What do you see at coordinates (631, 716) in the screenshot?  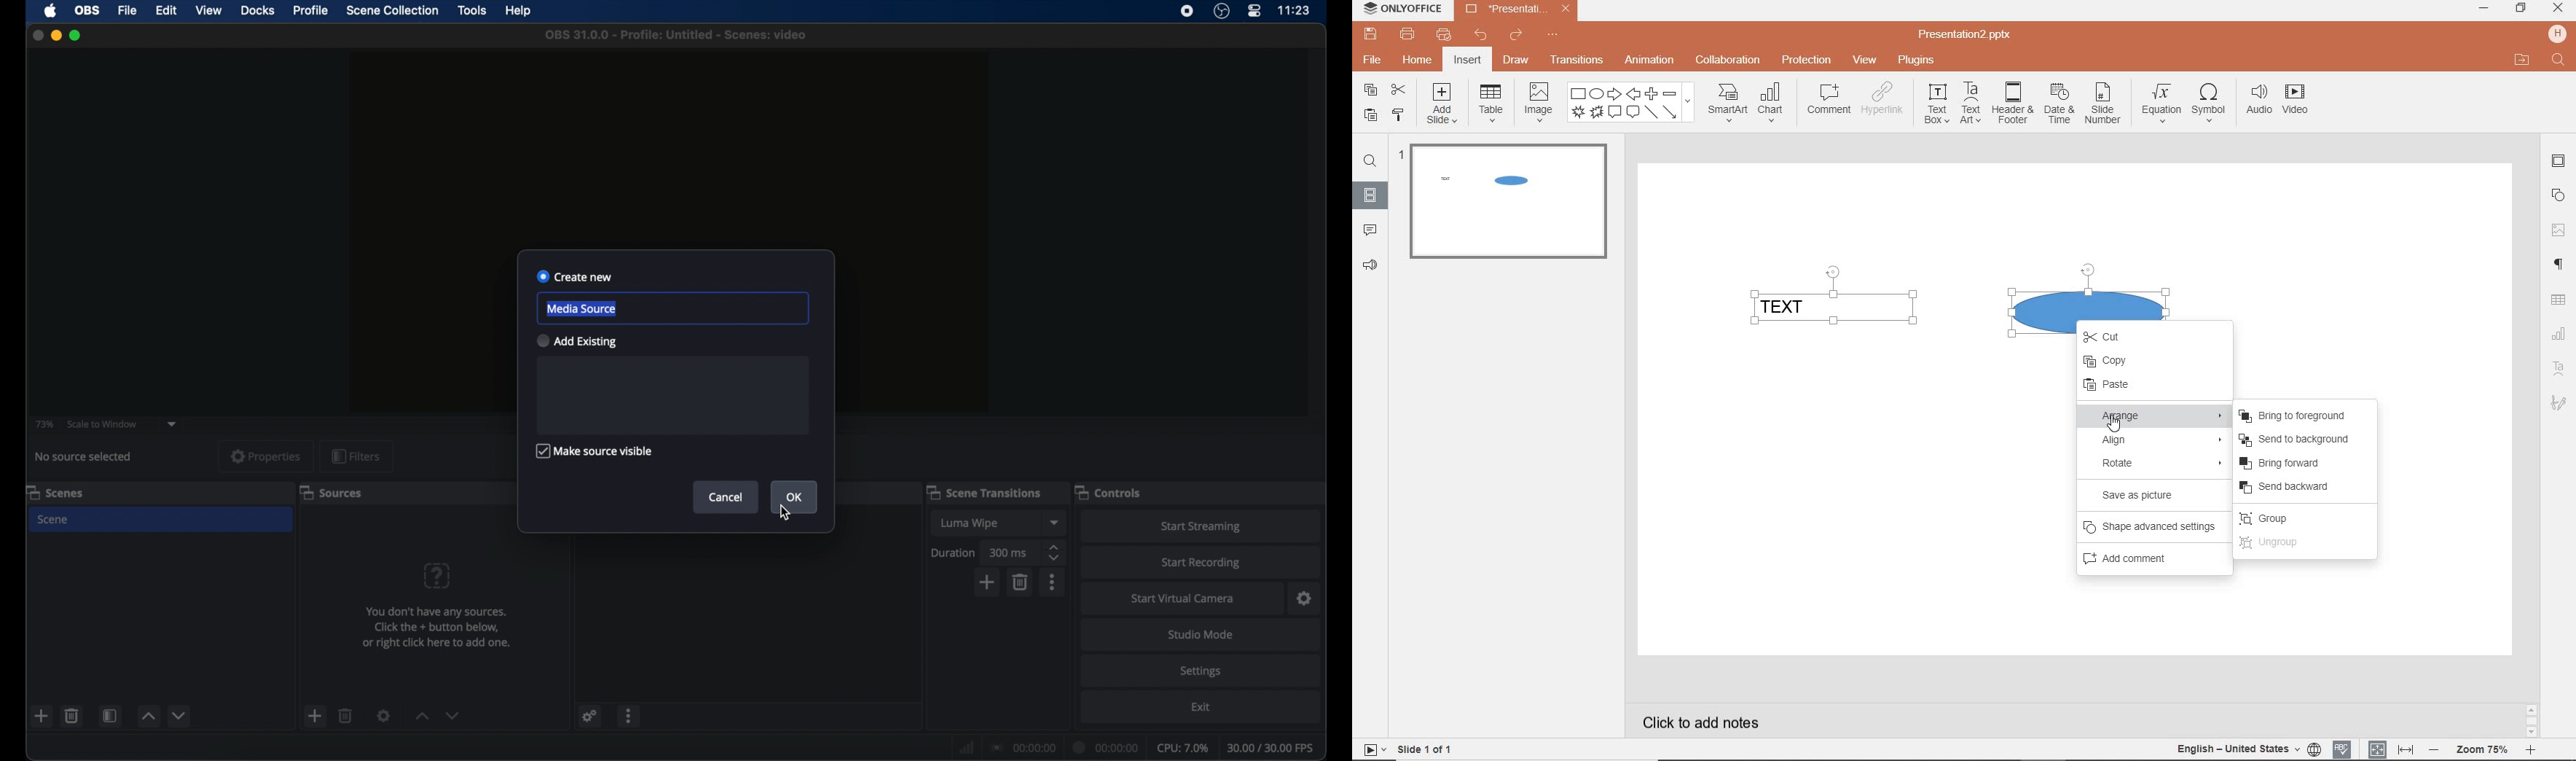 I see `more options` at bounding box center [631, 716].